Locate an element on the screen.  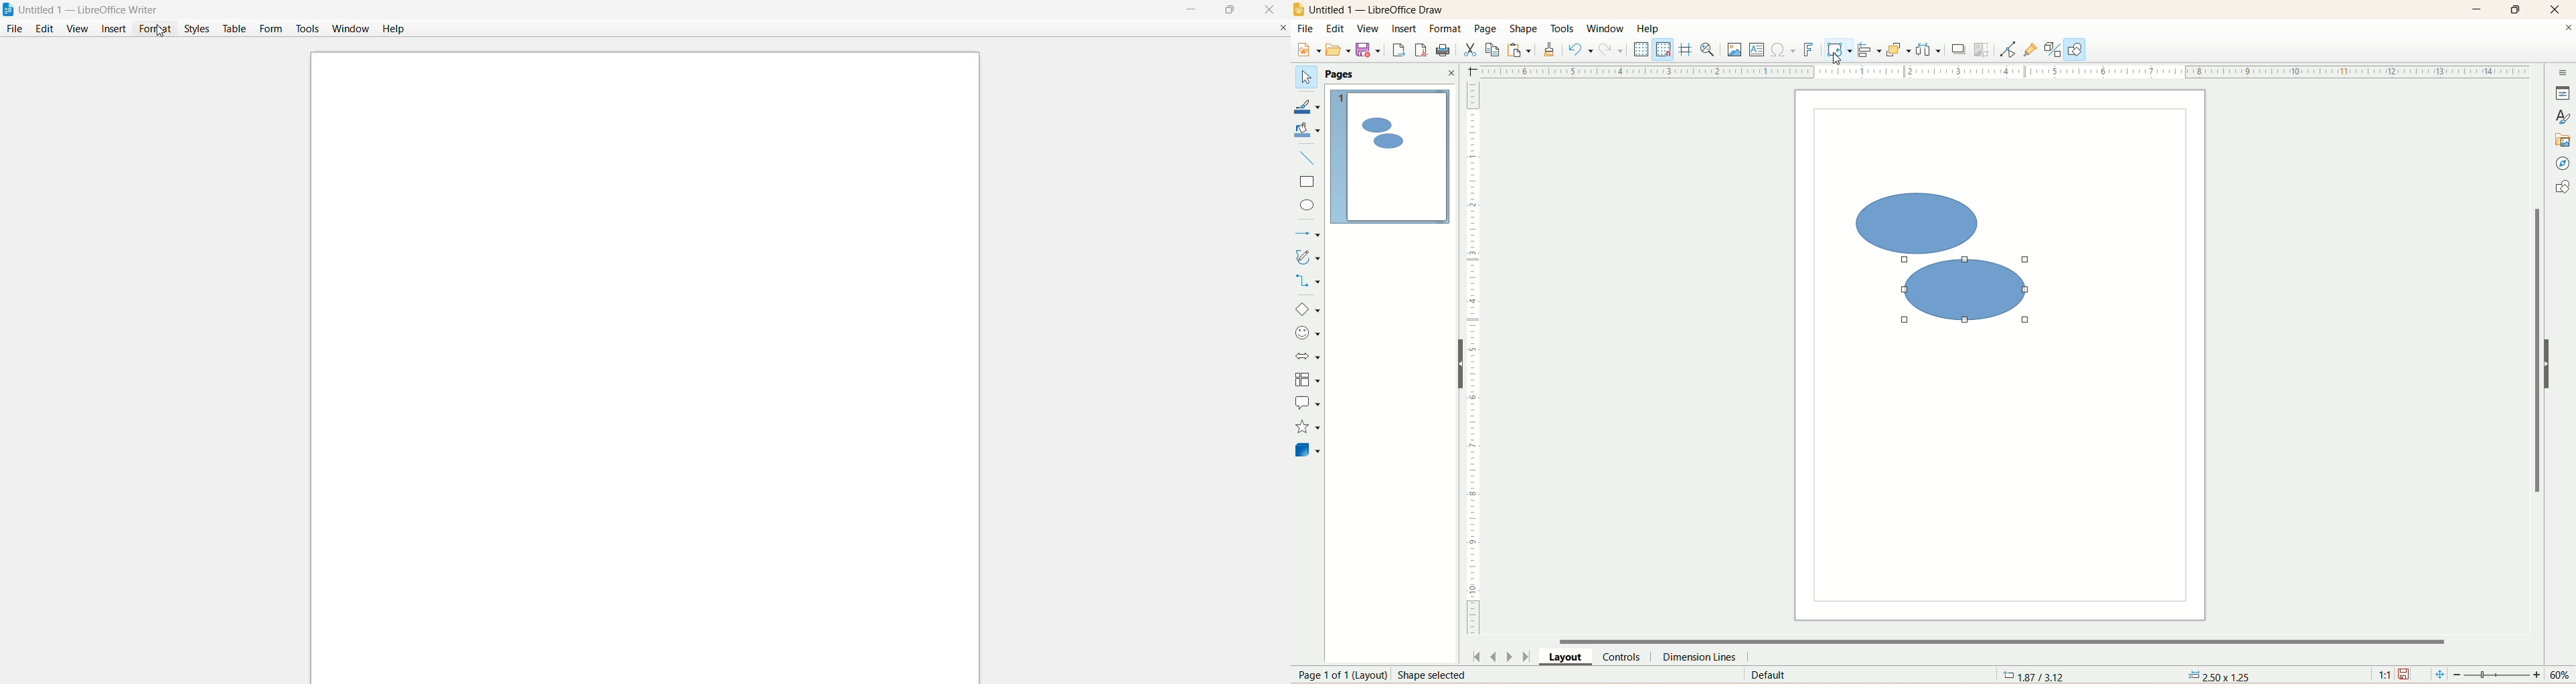
export is located at coordinates (1400, 47).